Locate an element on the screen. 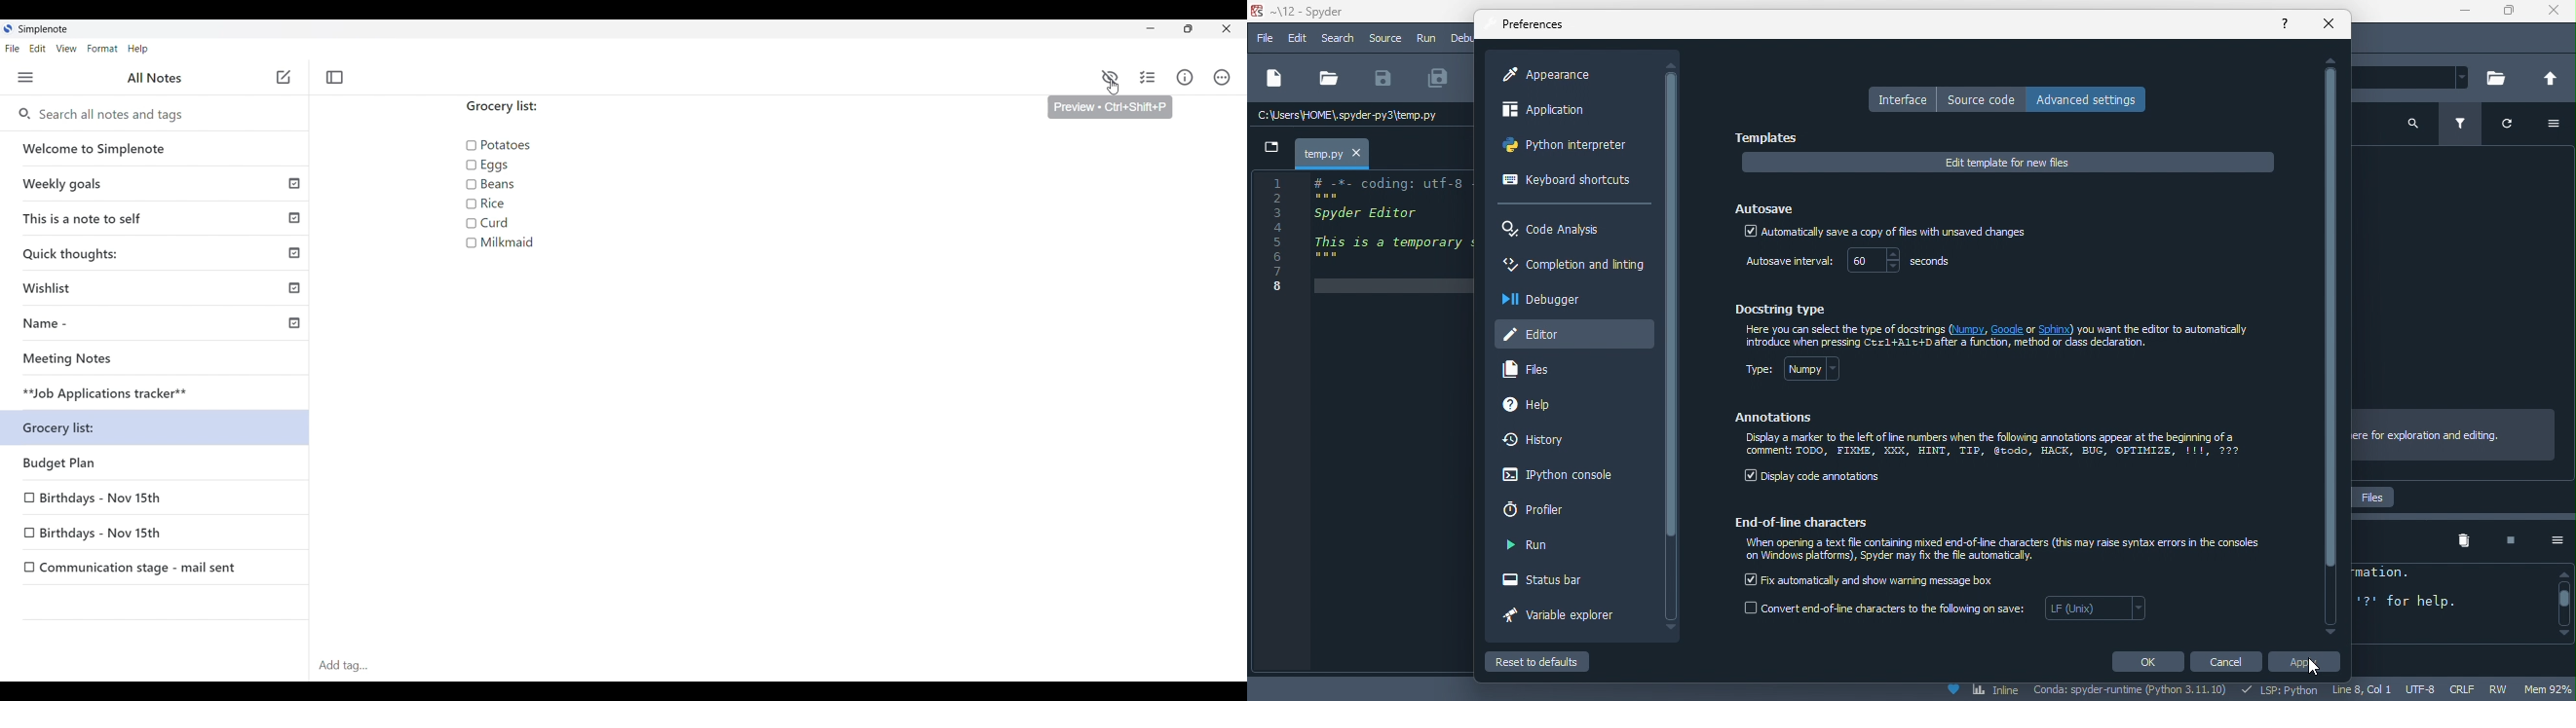  rw is located at coordinates (2504, 690).